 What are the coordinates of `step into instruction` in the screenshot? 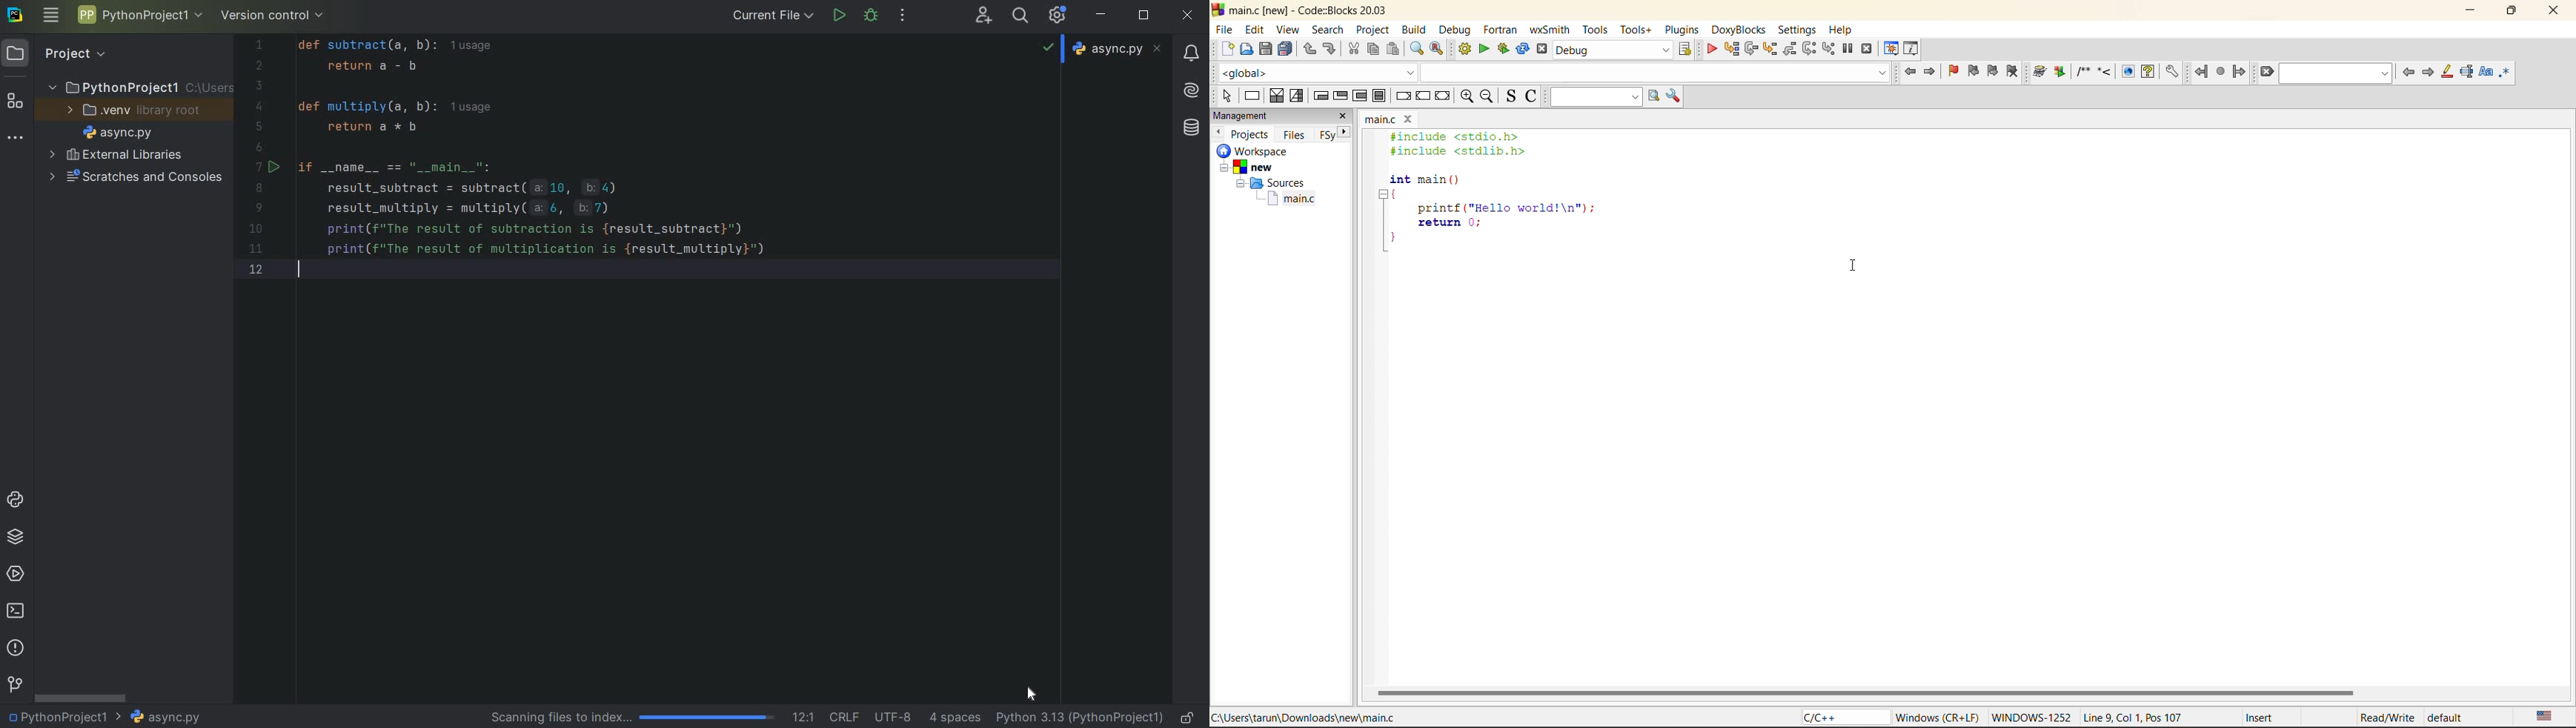 It's located at (1829, 48).